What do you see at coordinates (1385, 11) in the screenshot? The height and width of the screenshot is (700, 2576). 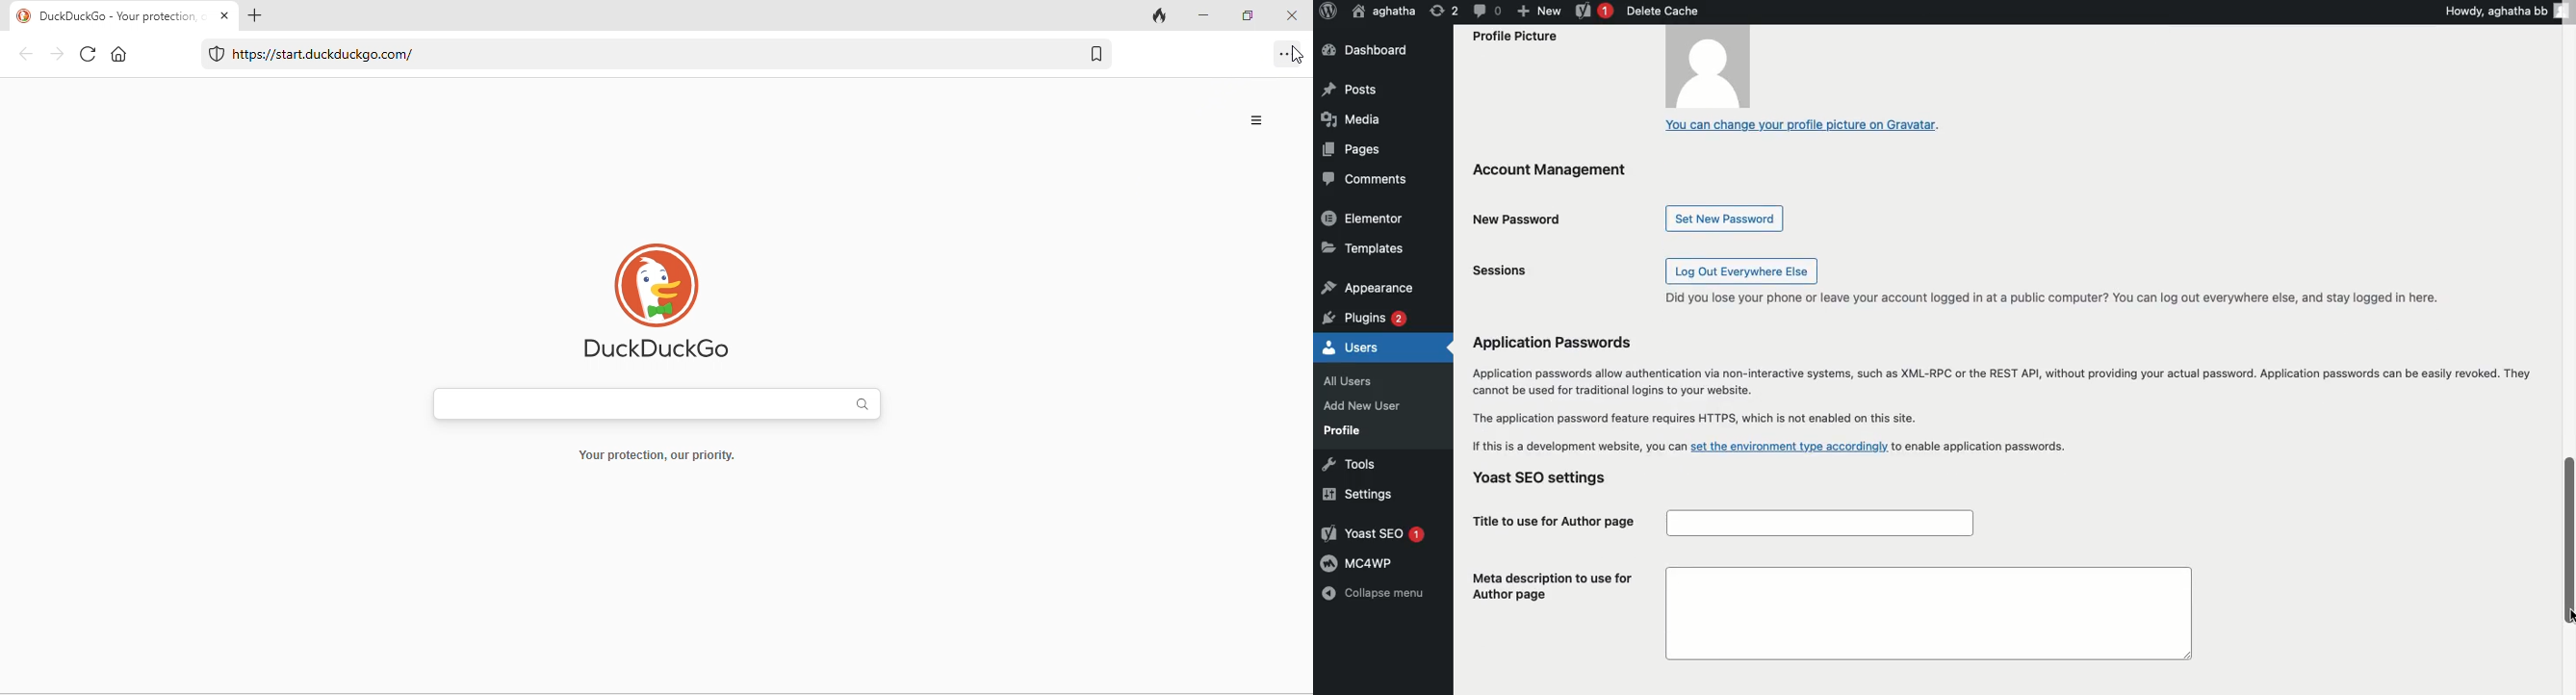 I see `User` at bounding box center [1385, 11].